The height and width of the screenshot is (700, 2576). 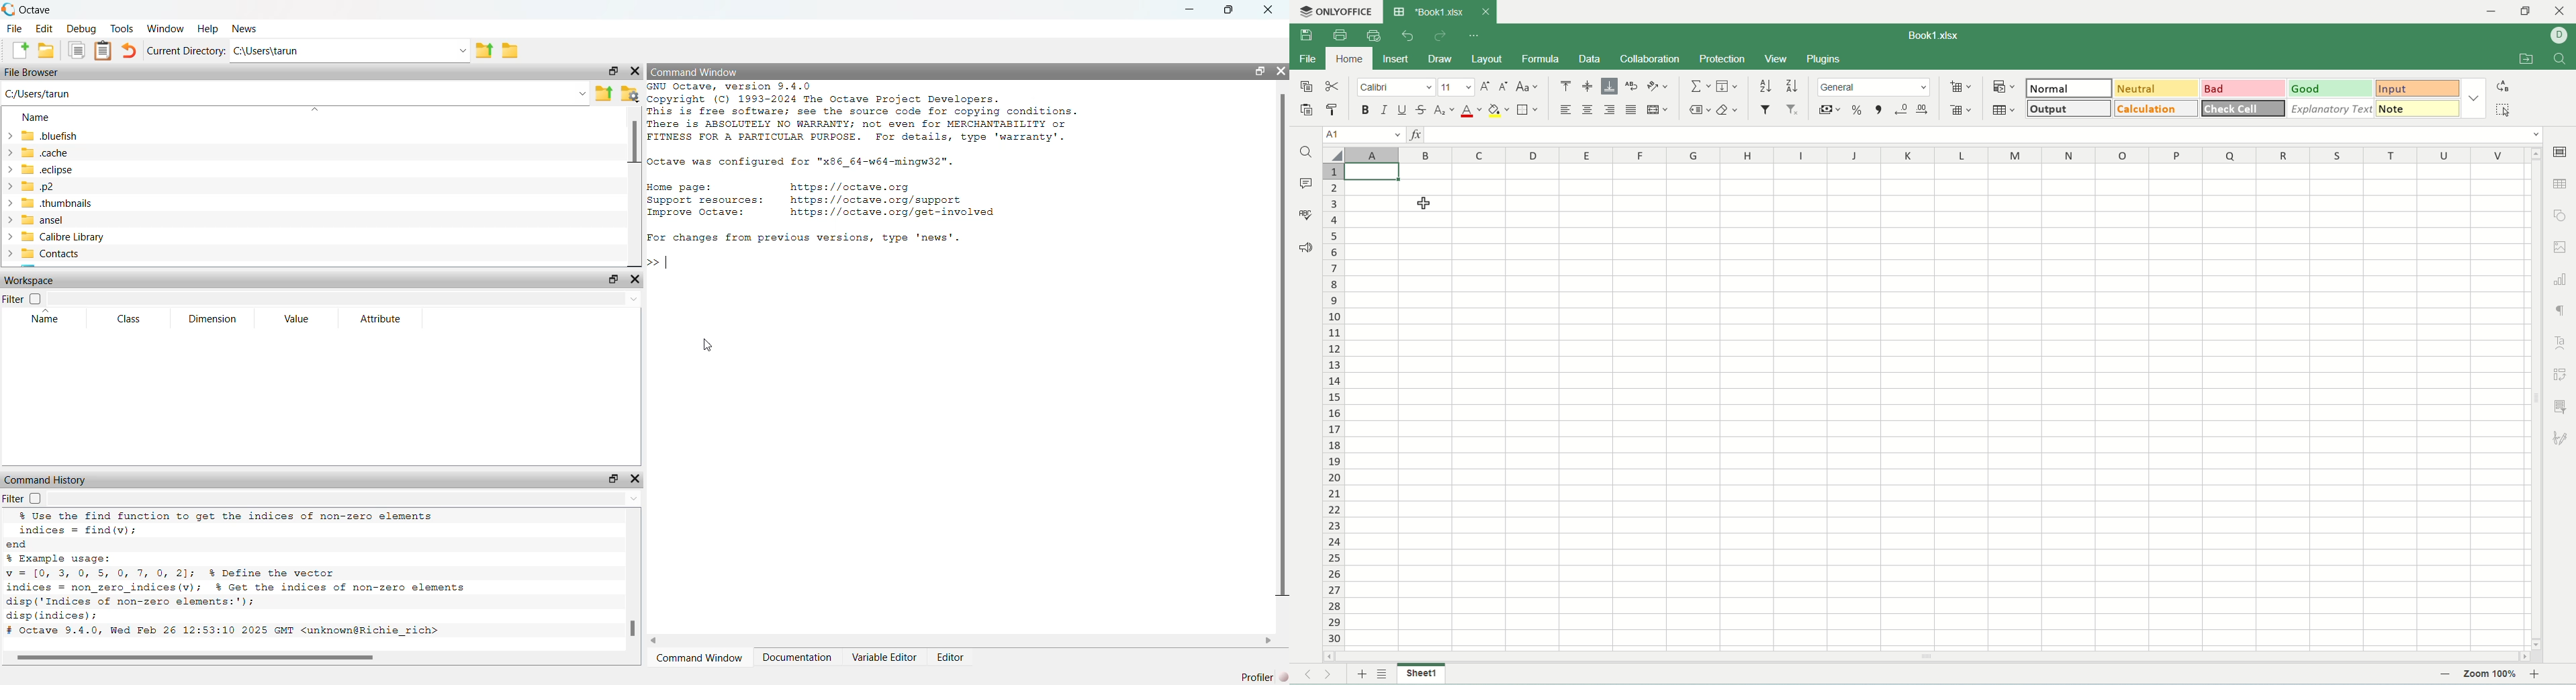 What do you see at coordinates (797, 661) in the screenshot?
I see `Documentation` at bounding box center [797, 661].